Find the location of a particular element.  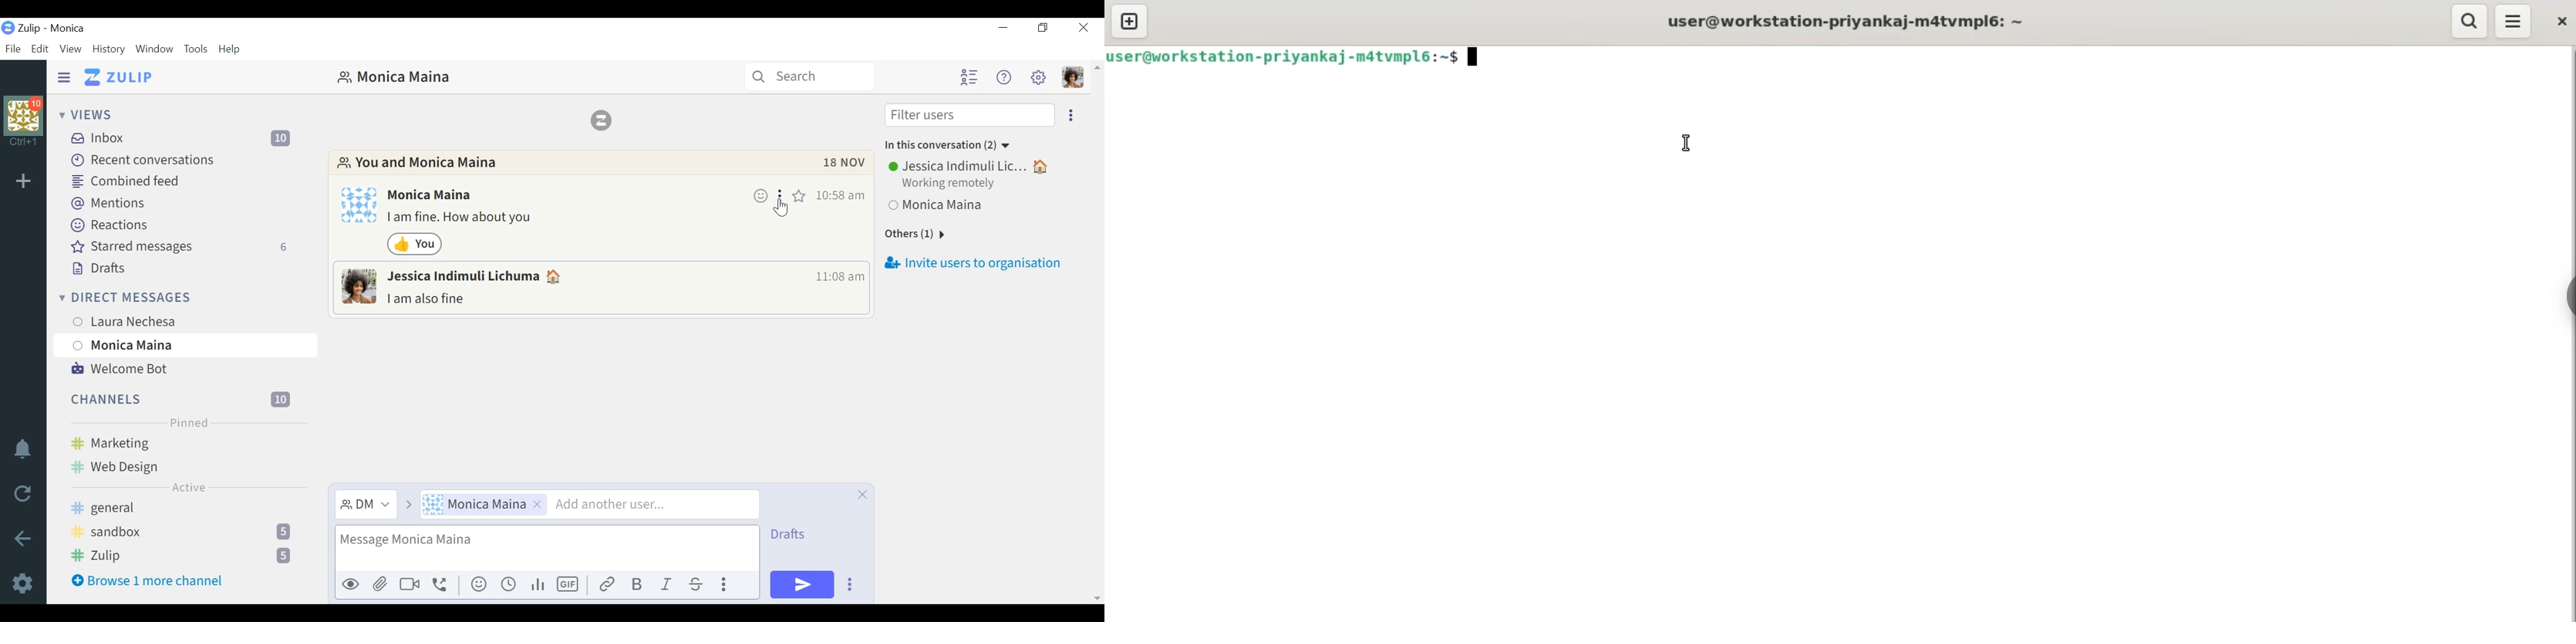

I am also fine is located at coordinates (429, 299).